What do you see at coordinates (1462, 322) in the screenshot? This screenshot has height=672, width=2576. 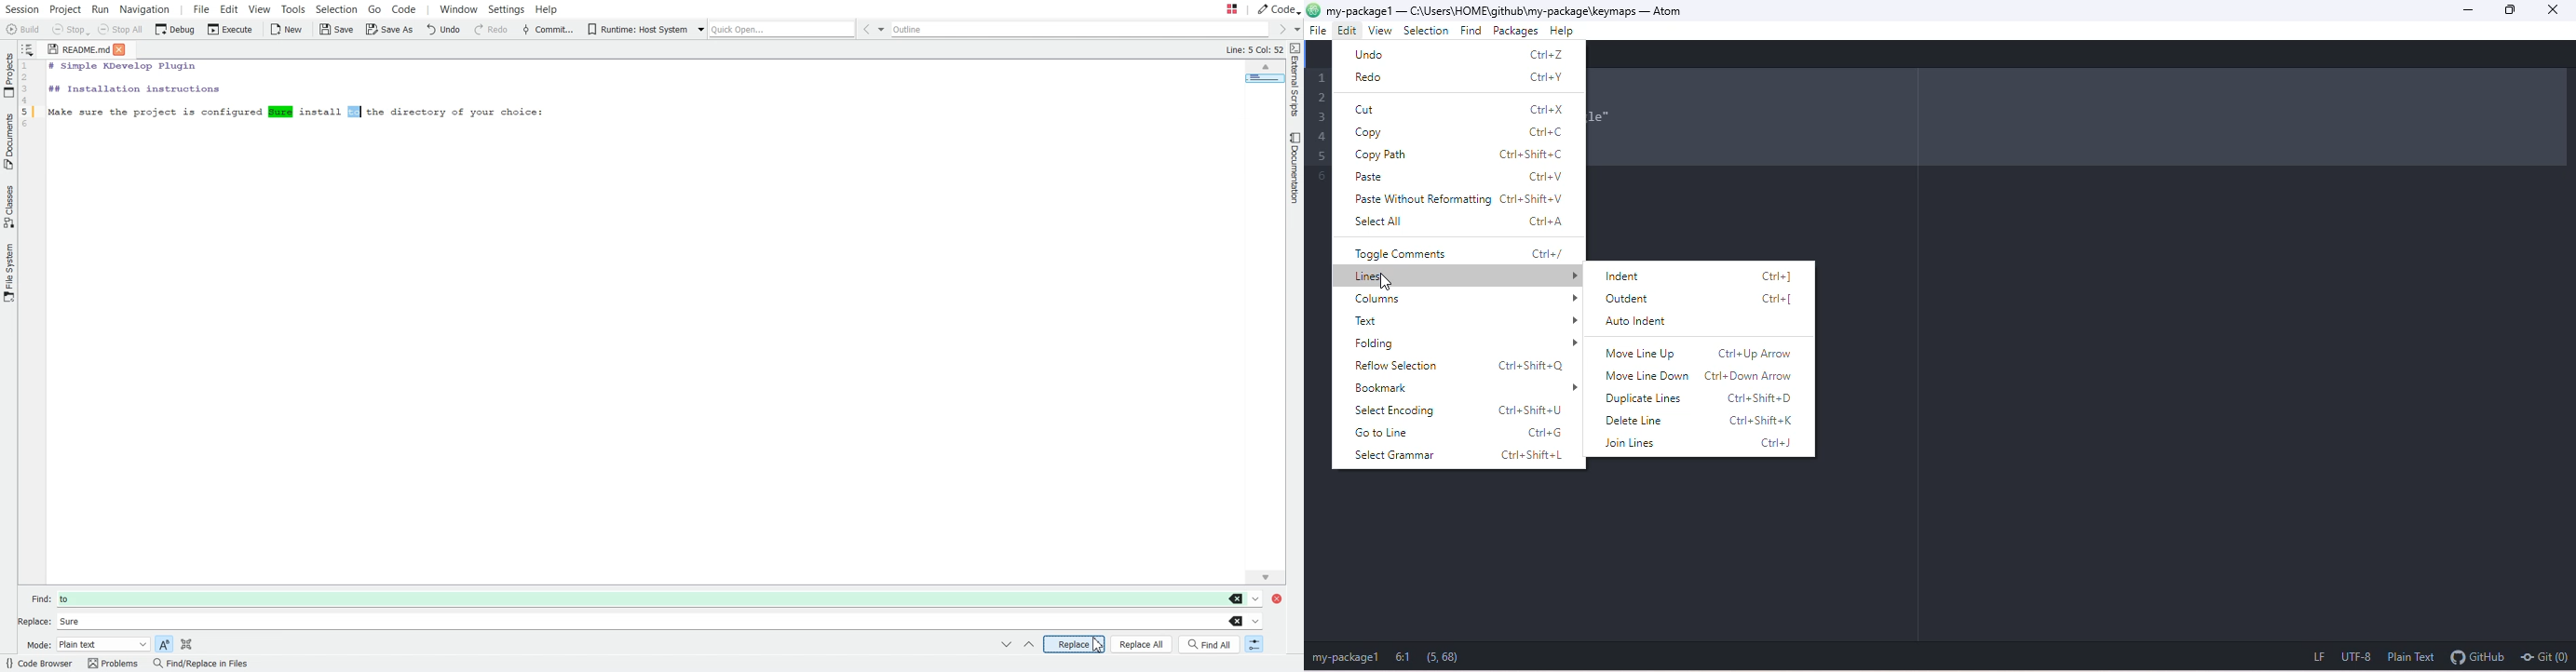 I see `text` at bounding box center [1462, 322].